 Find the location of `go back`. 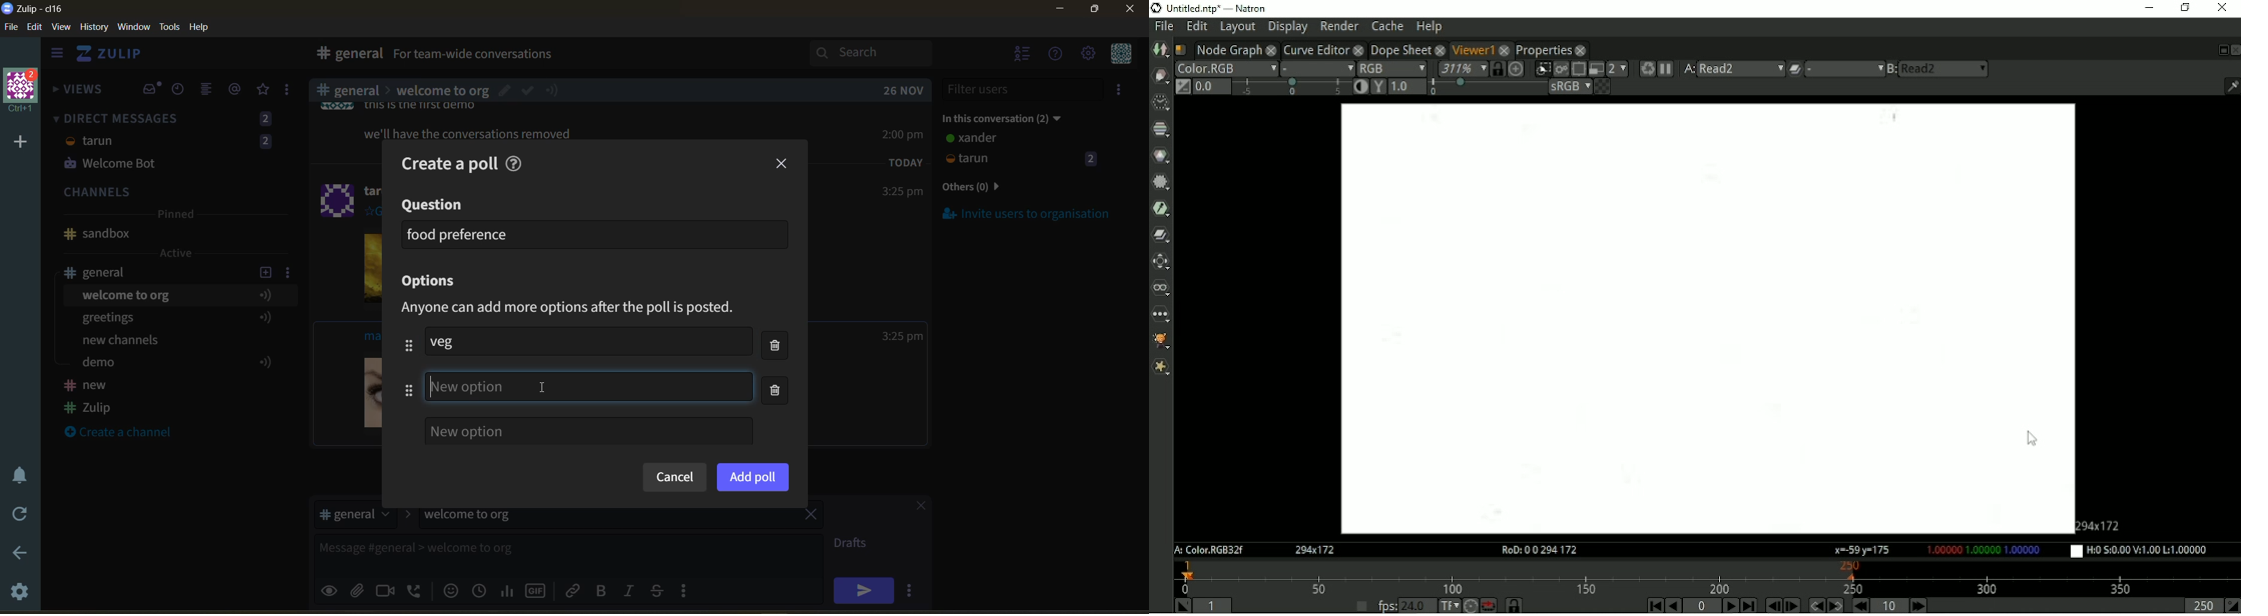

go back is located at coordinates (19, 554).